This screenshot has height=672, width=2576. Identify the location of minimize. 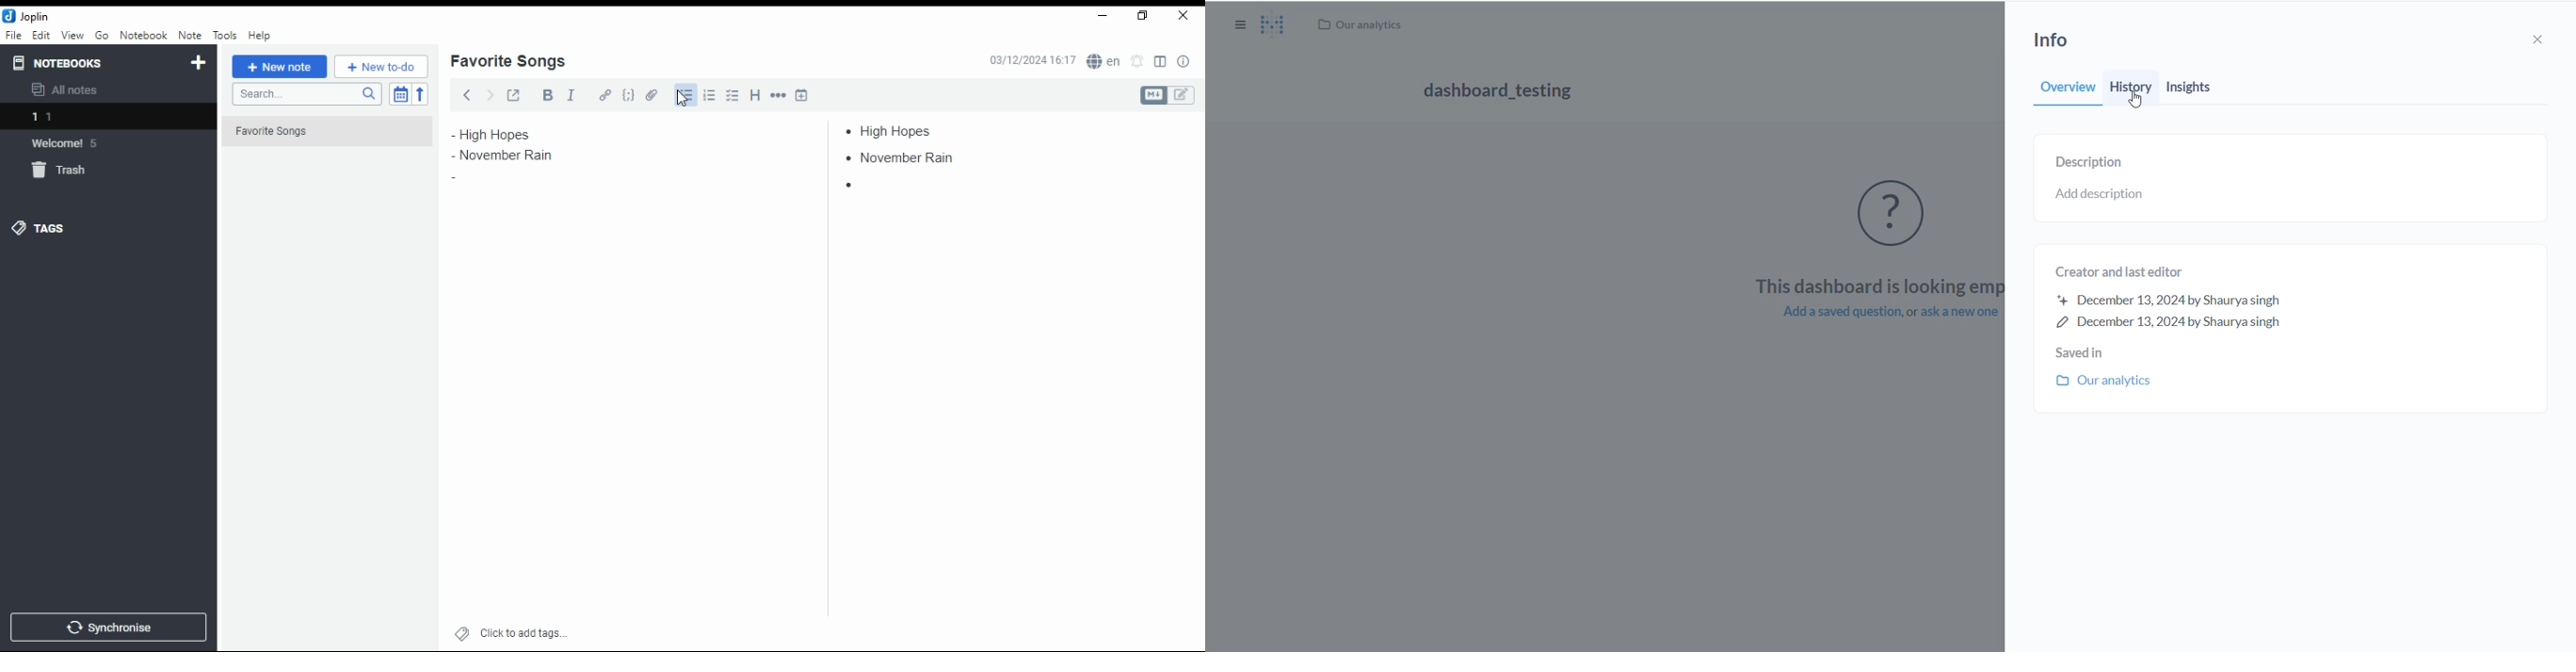
(1100, 17).